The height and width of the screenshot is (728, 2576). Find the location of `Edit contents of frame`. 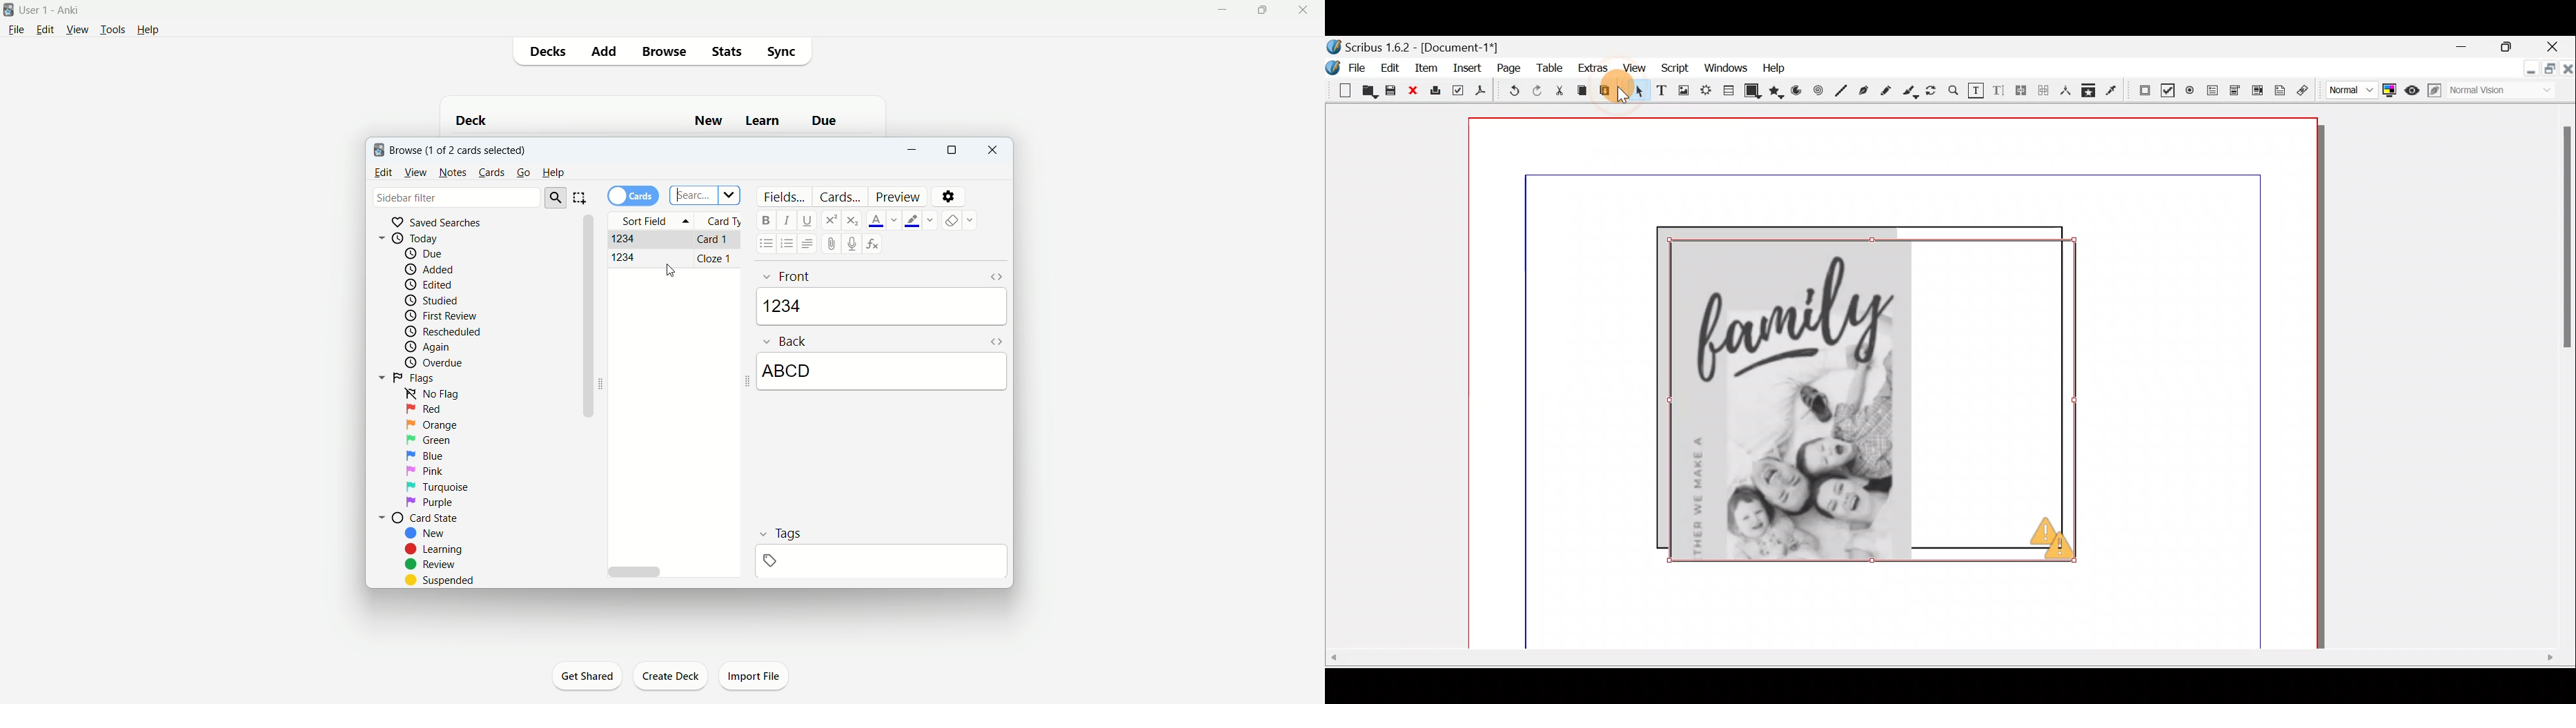

Edit contents of frame is located at coordinates (1976, 91).